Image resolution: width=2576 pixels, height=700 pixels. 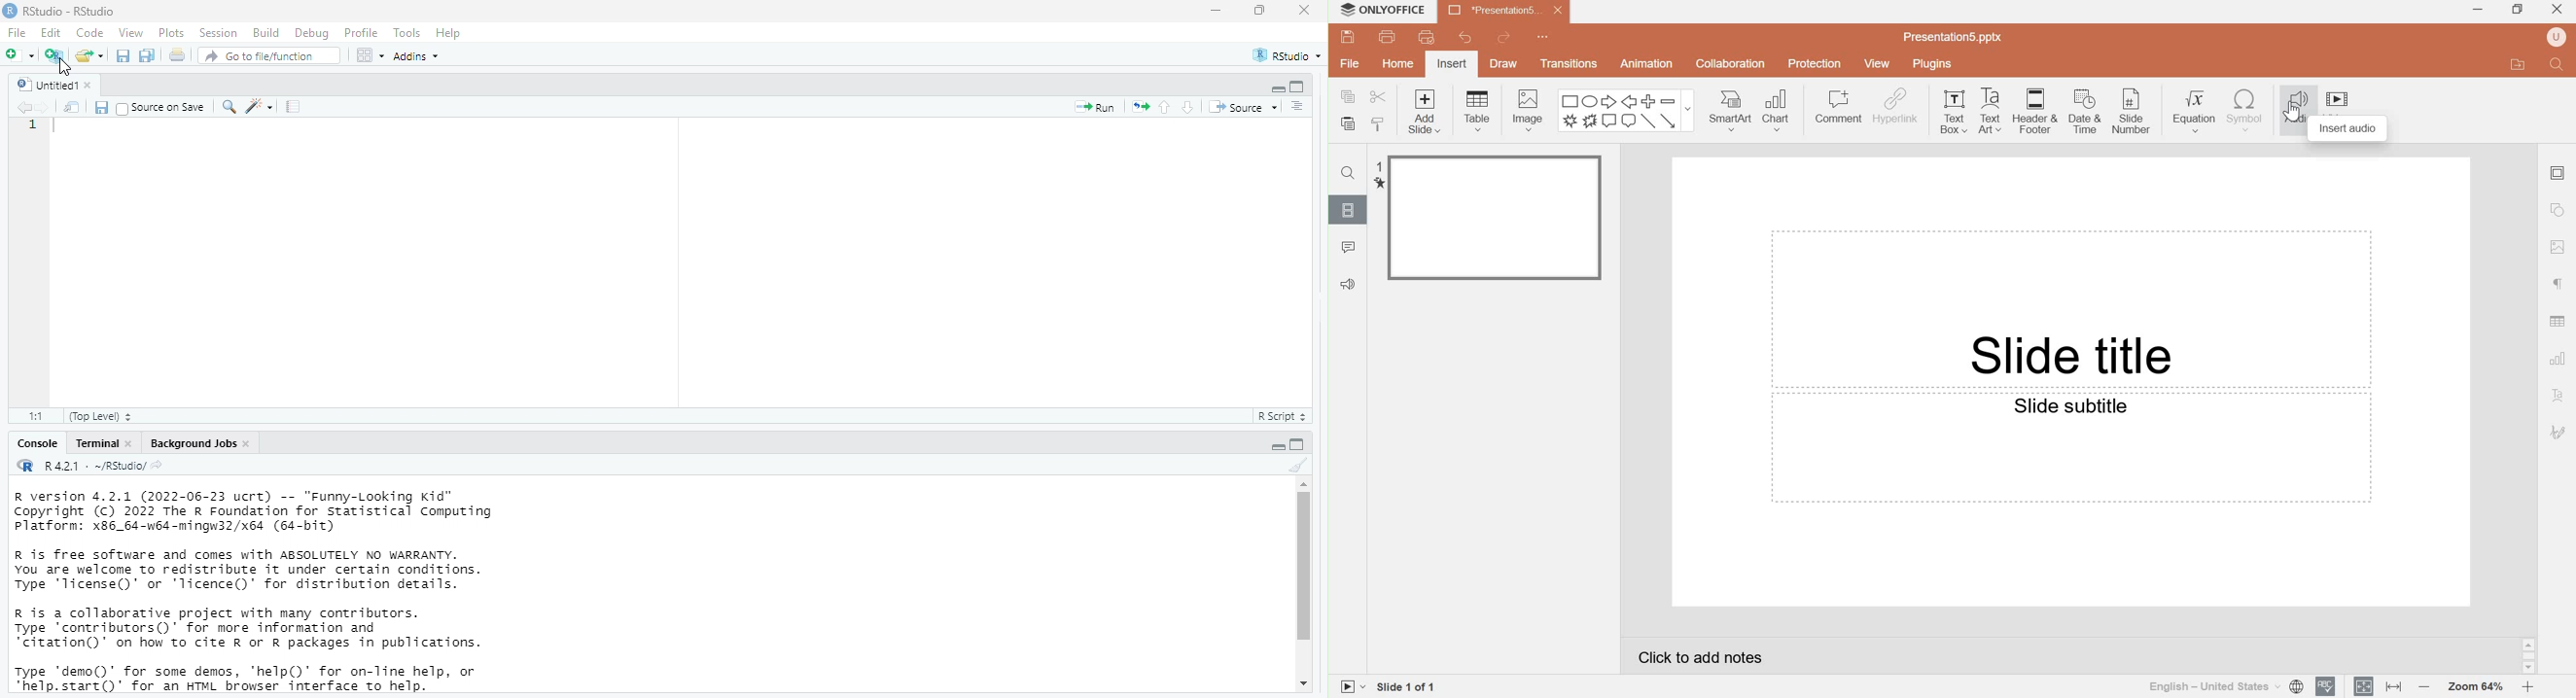 I want to click on R 4.2.1 . ~/RStudio, so click(x=95, y=467).